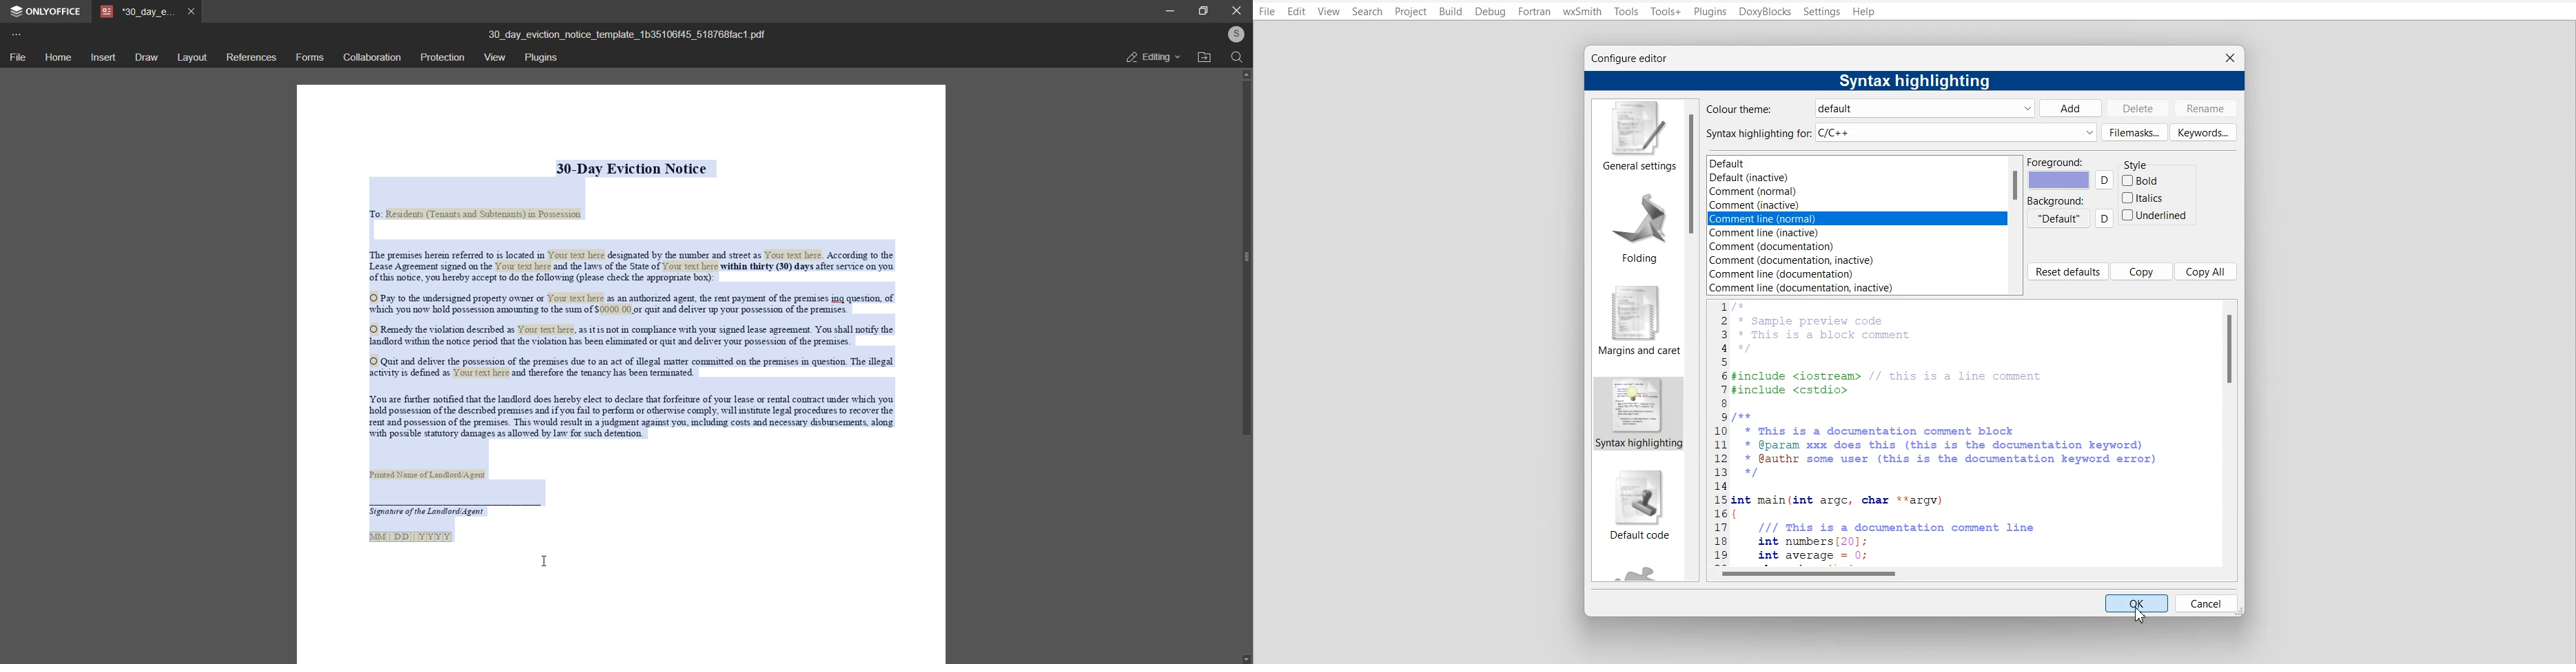  Describe the element at coordinates (2229, 56) in the screenshot. I see `Close` at that location.